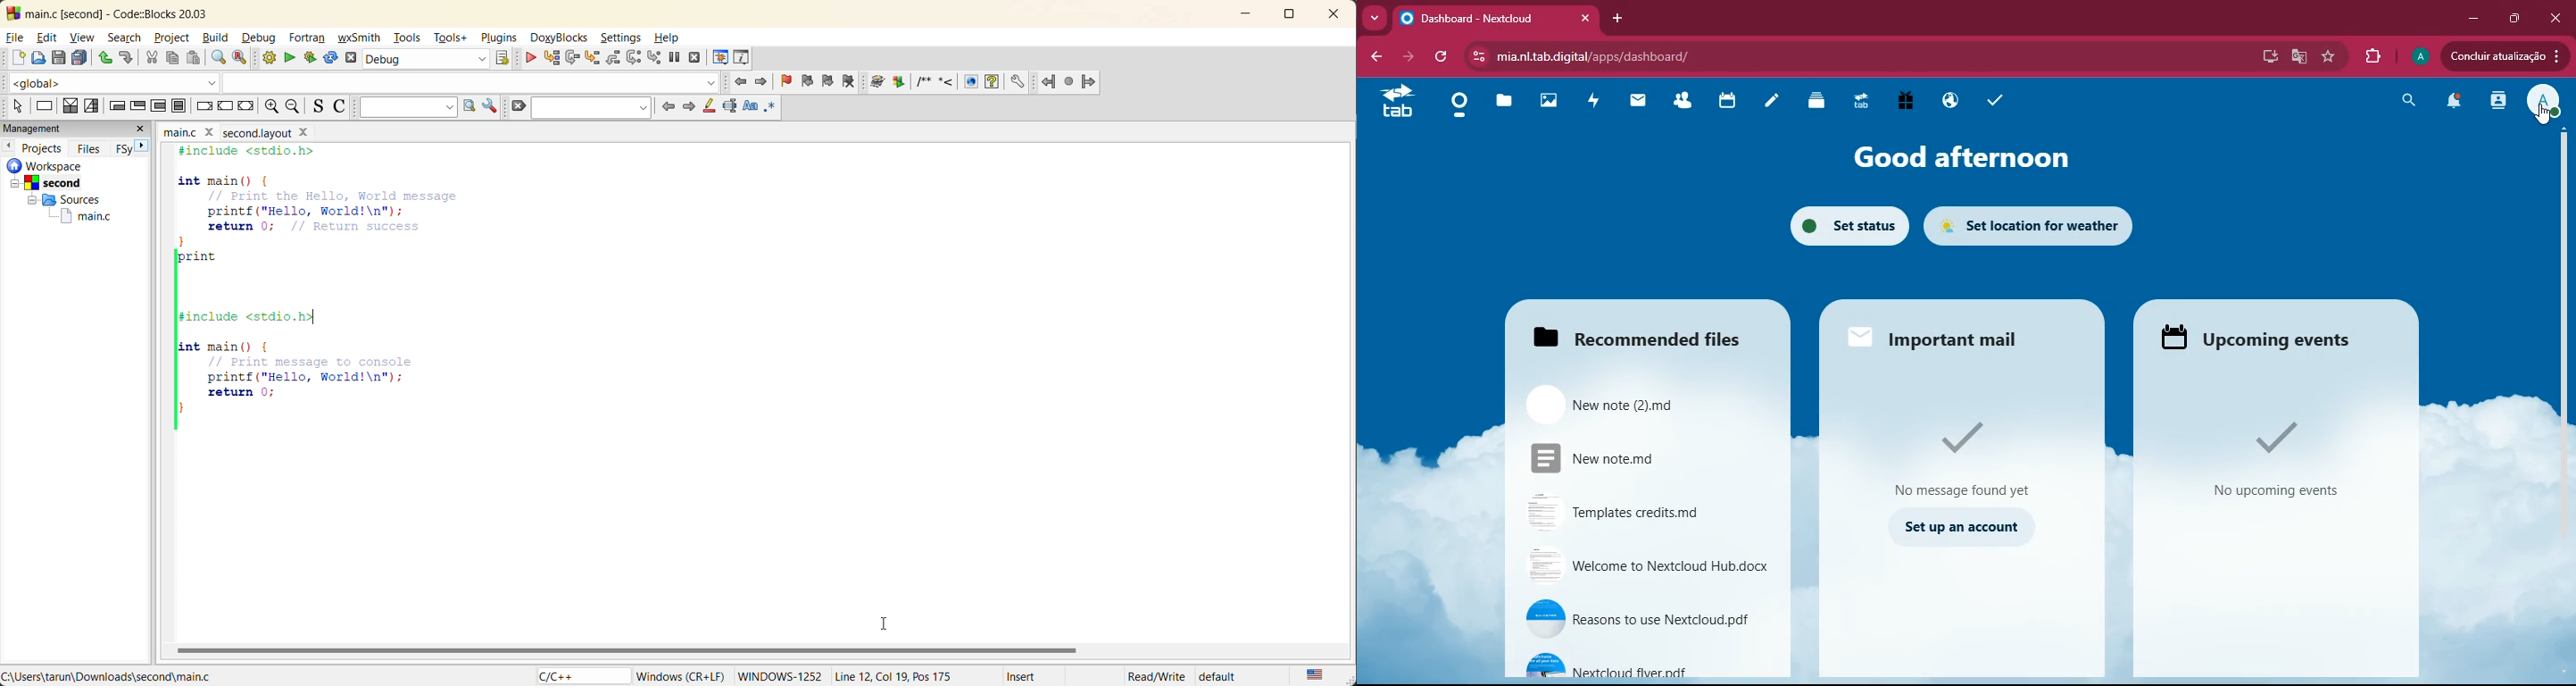  What do you see at coordinates (1641, 458) in the screenshot?
I see `file` at bounding box center [1641, 458].